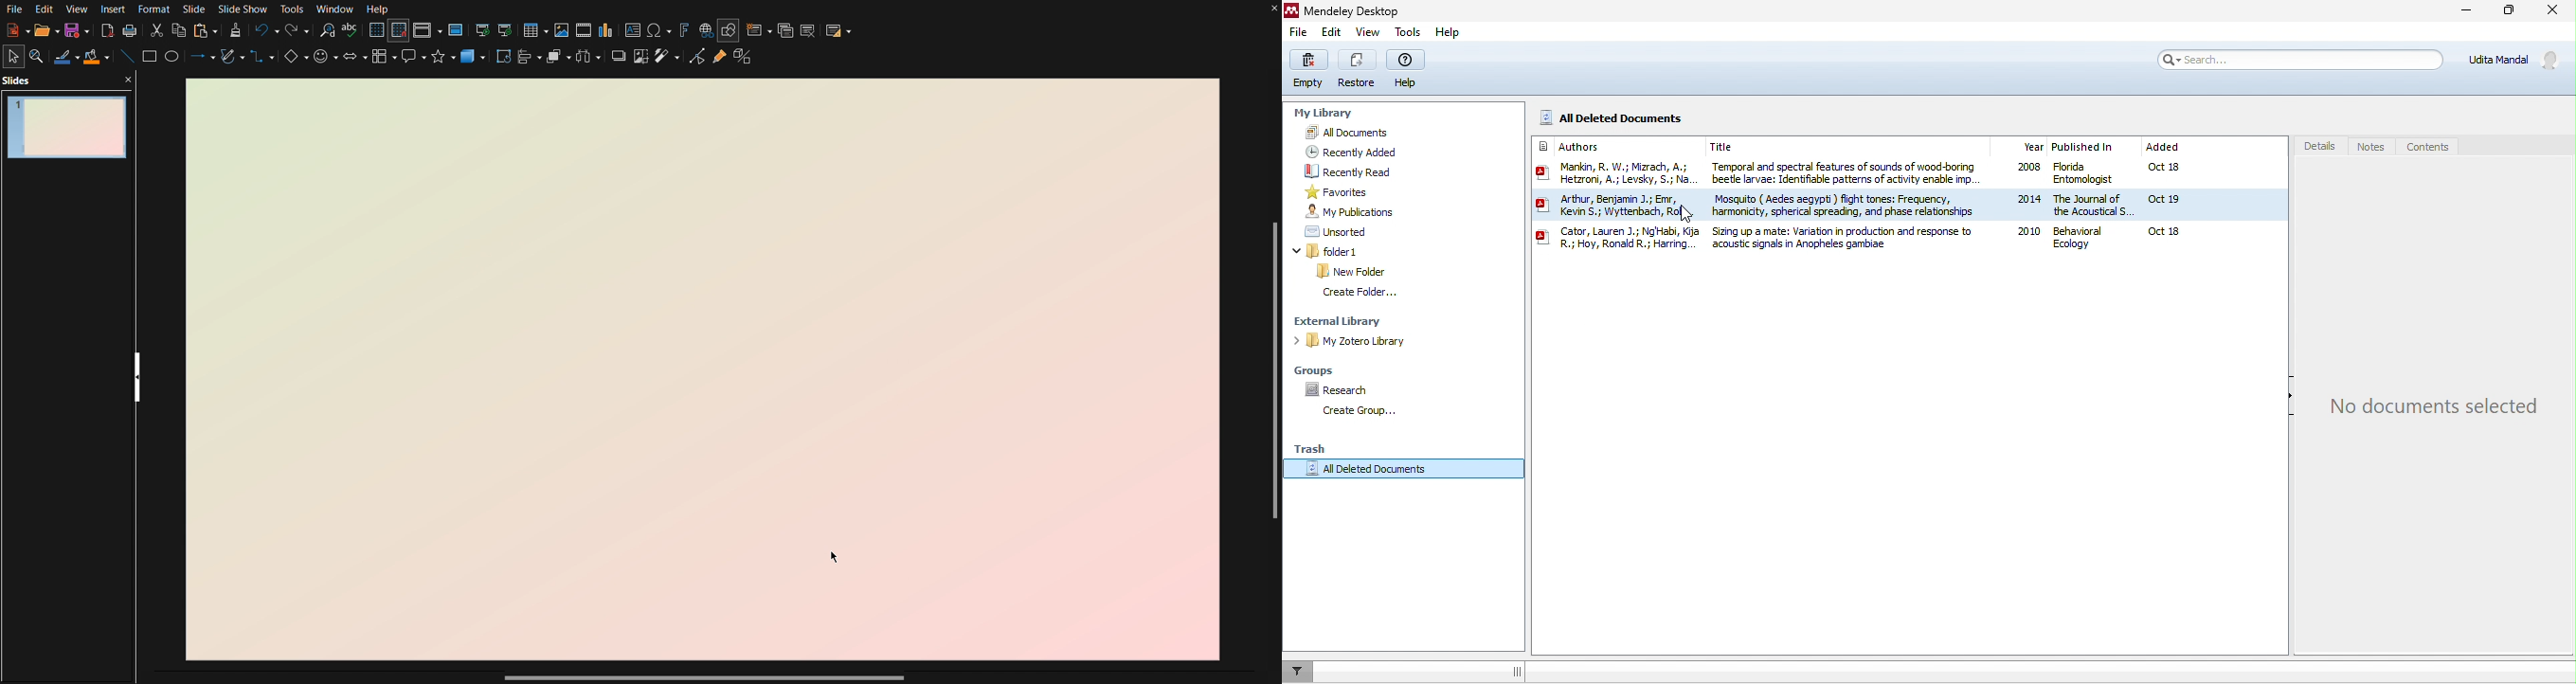 Image resolution: width=2576 pixels, height=700 pixels. Describe the element at coordinates (1848, 205) in the screenshot. I see `Temporal and spectral features of sounds of wood boring
beetle larvae: Identifiable patterns of activity enable imp.
Mosquito ( Aedes aegypti) fight tones: Frequency,
harmoricity, spherical spreading, and phase relationships

a Sizing up a mate: Variation in production and response to
‘acoustic signals in Anopheles gambiae:` at that location.